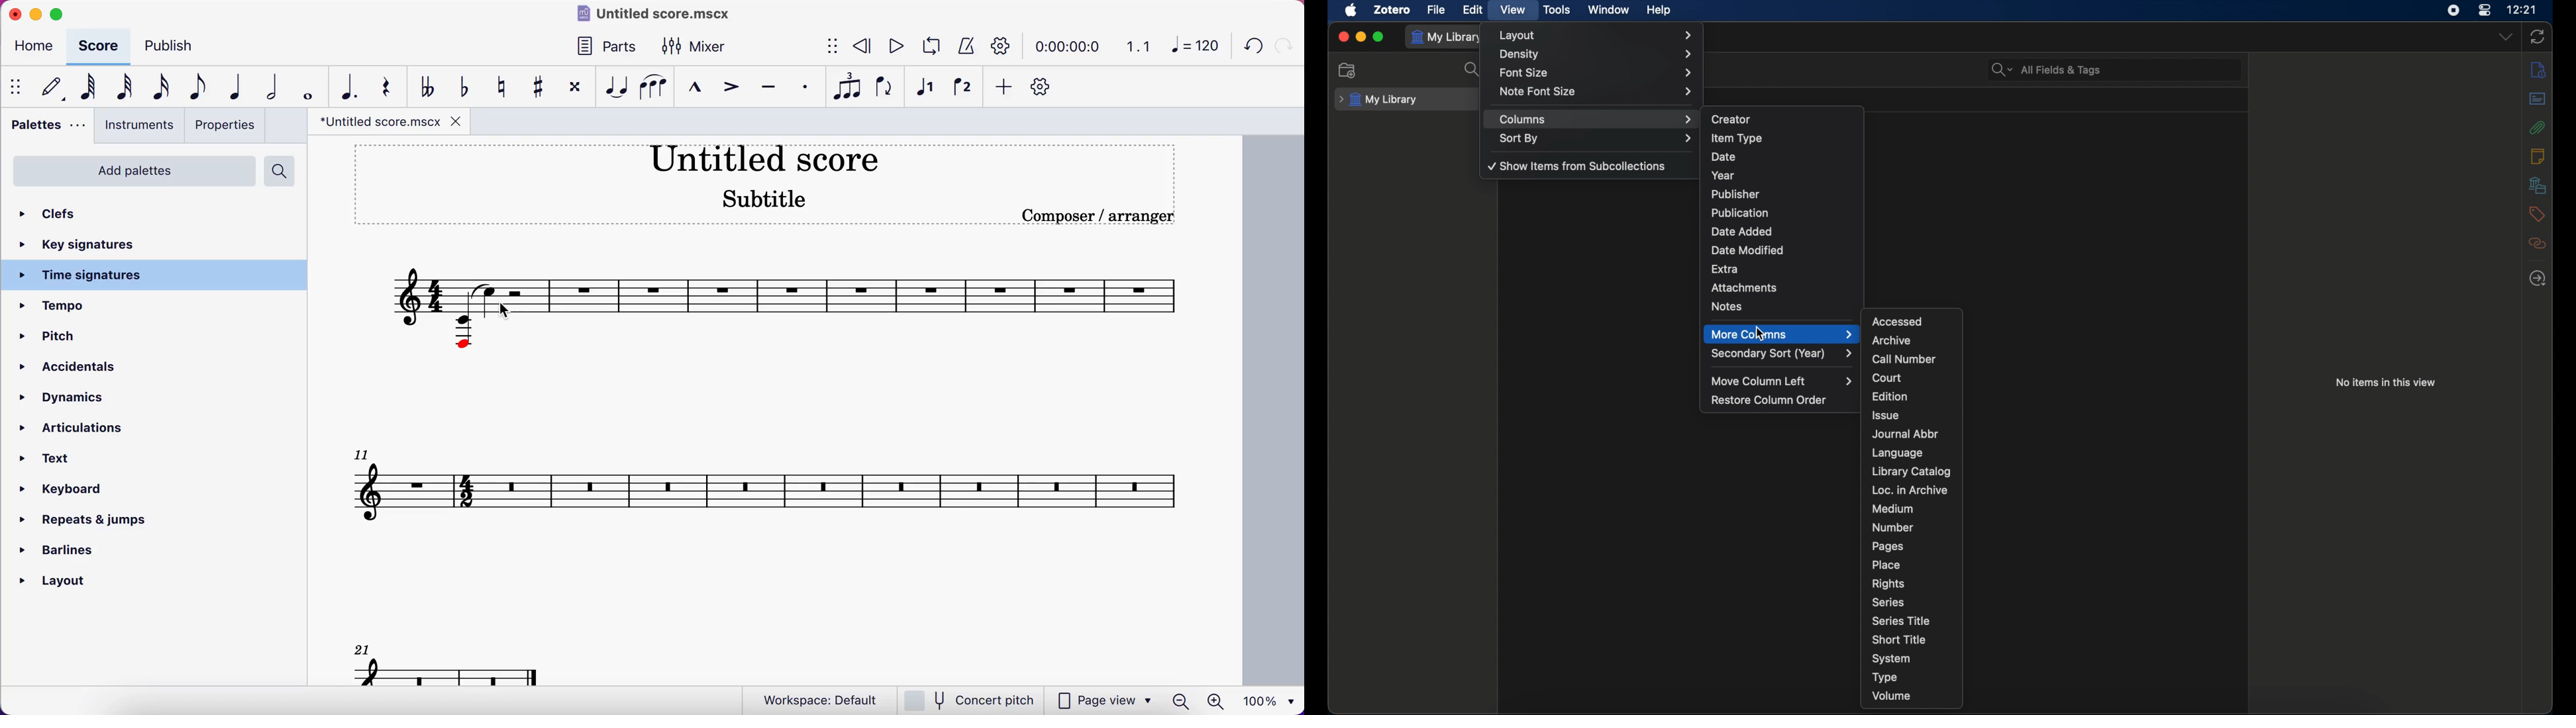 Image resolution: width=2576 pixels, height=728 pixels. I want to click on loc.in archive, so click(1909, 490).